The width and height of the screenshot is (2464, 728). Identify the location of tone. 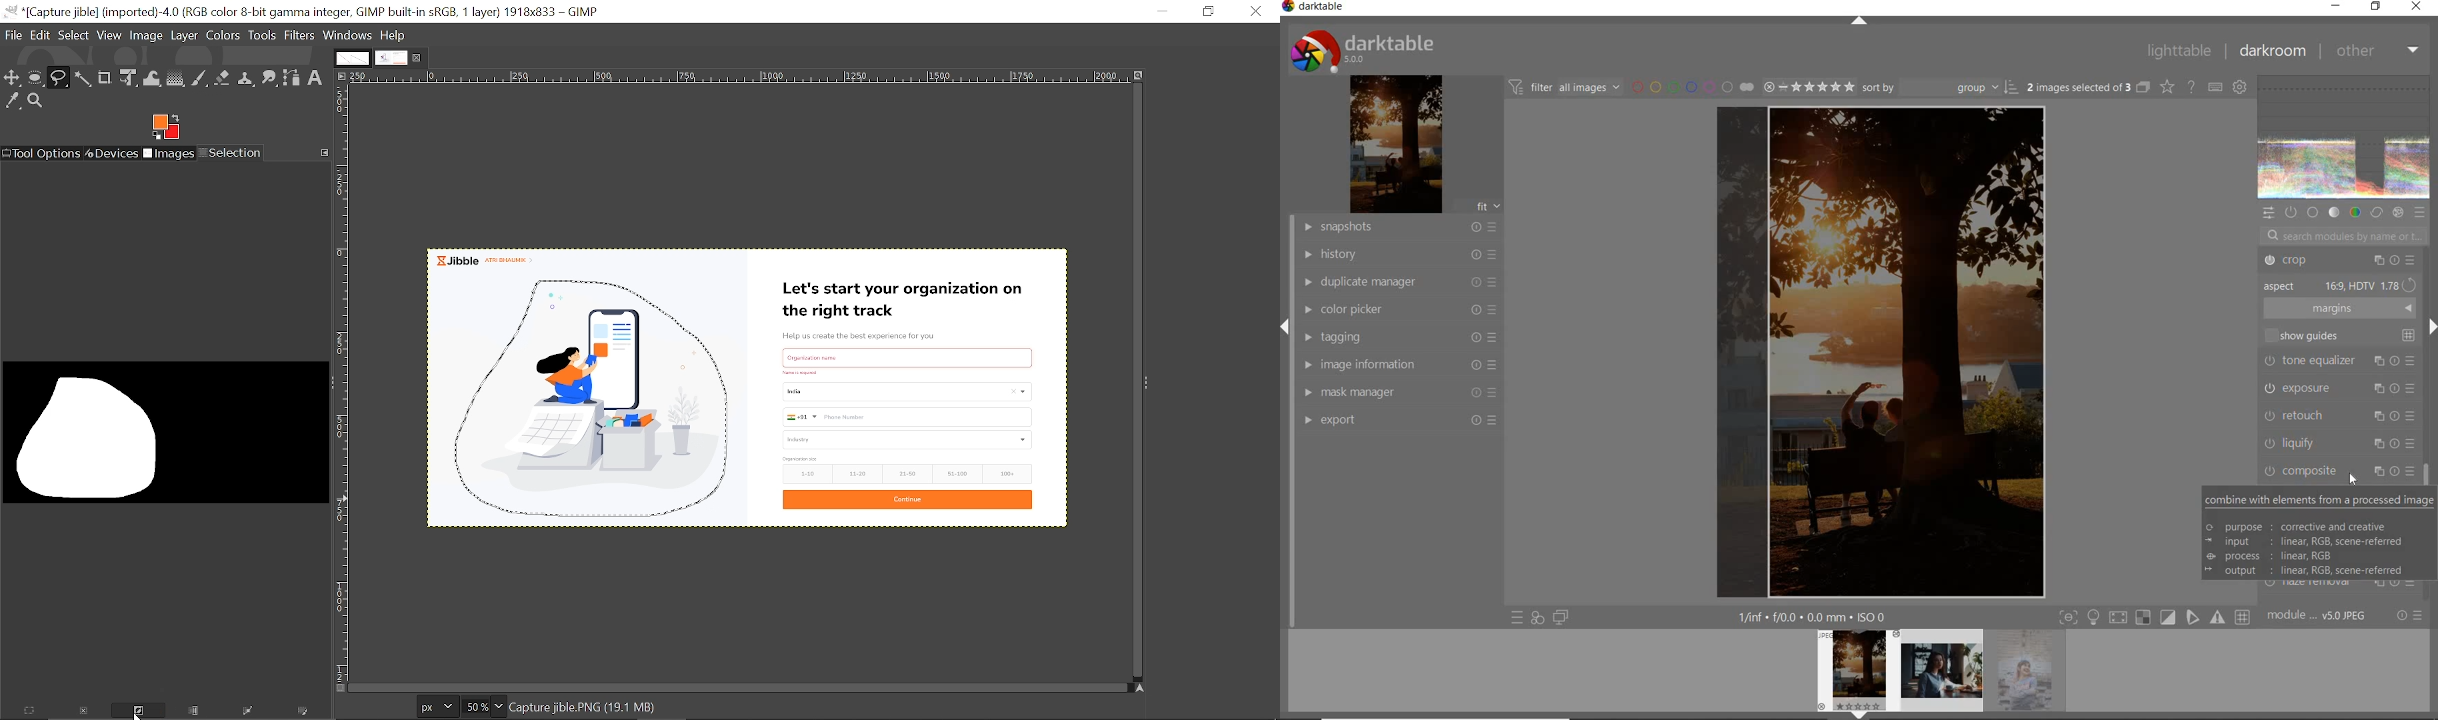
(2335, 212).